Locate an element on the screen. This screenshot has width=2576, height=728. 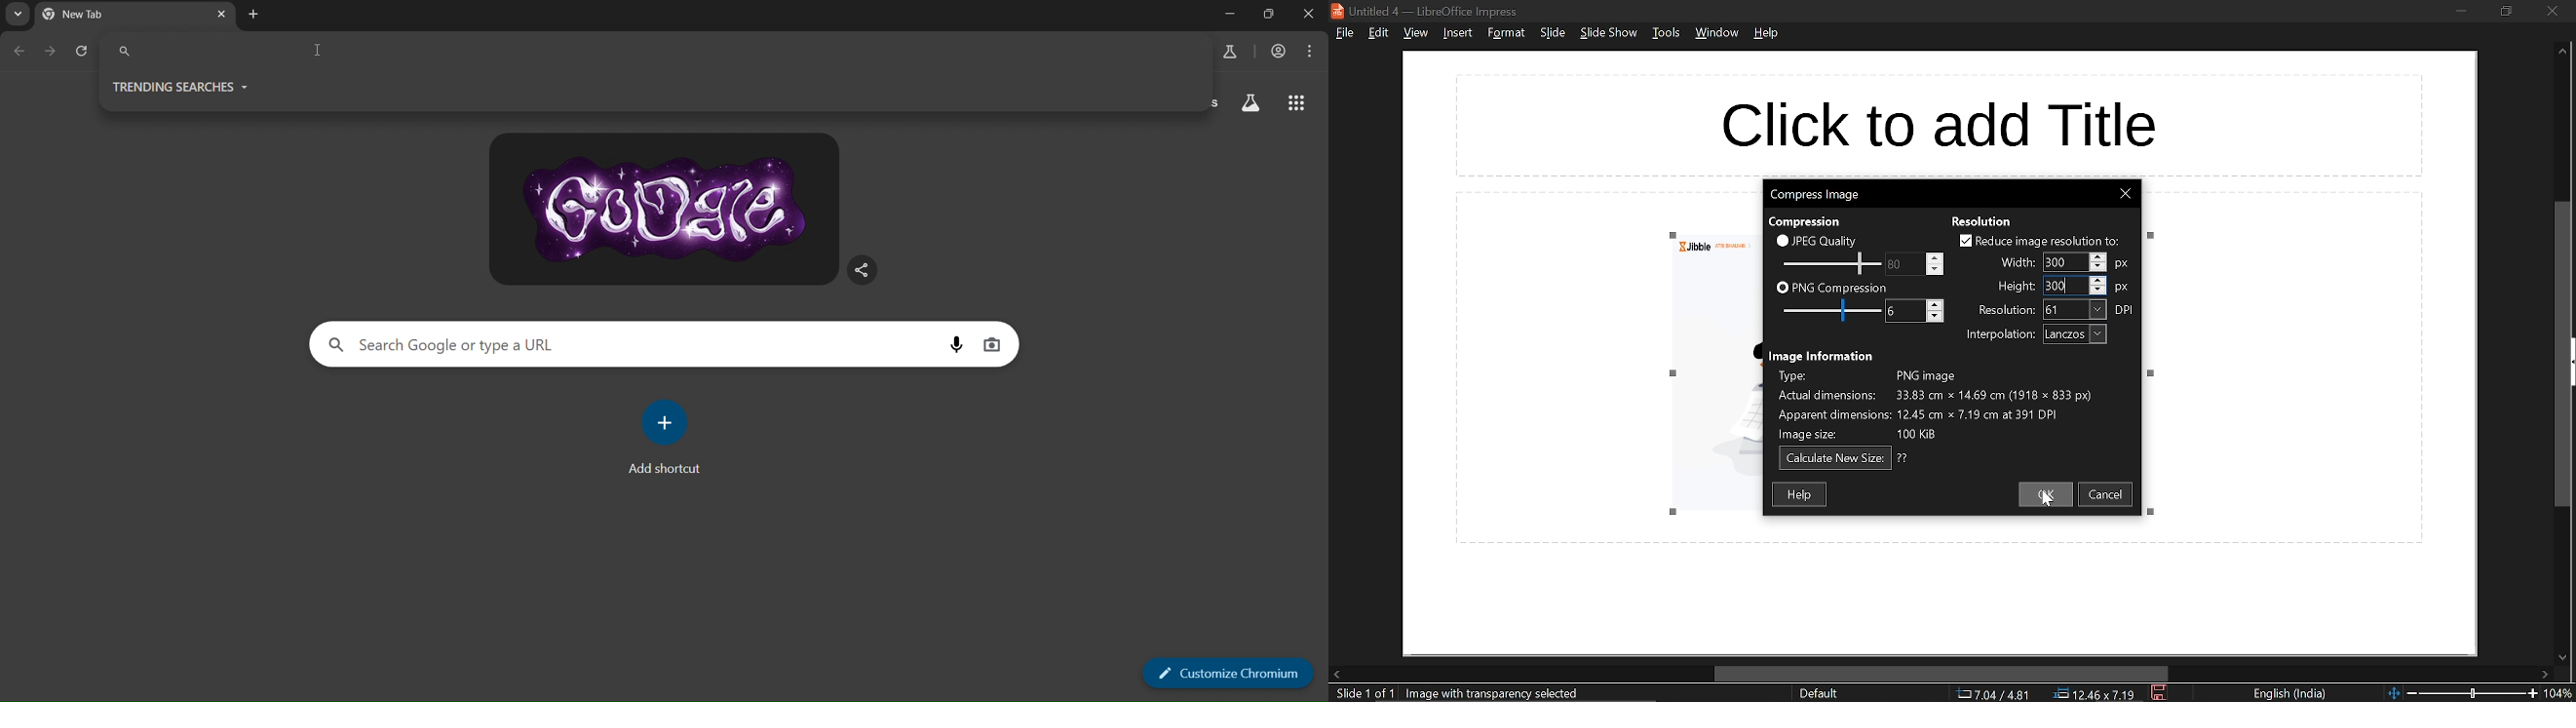
text is located at coordinates (2000, 335).